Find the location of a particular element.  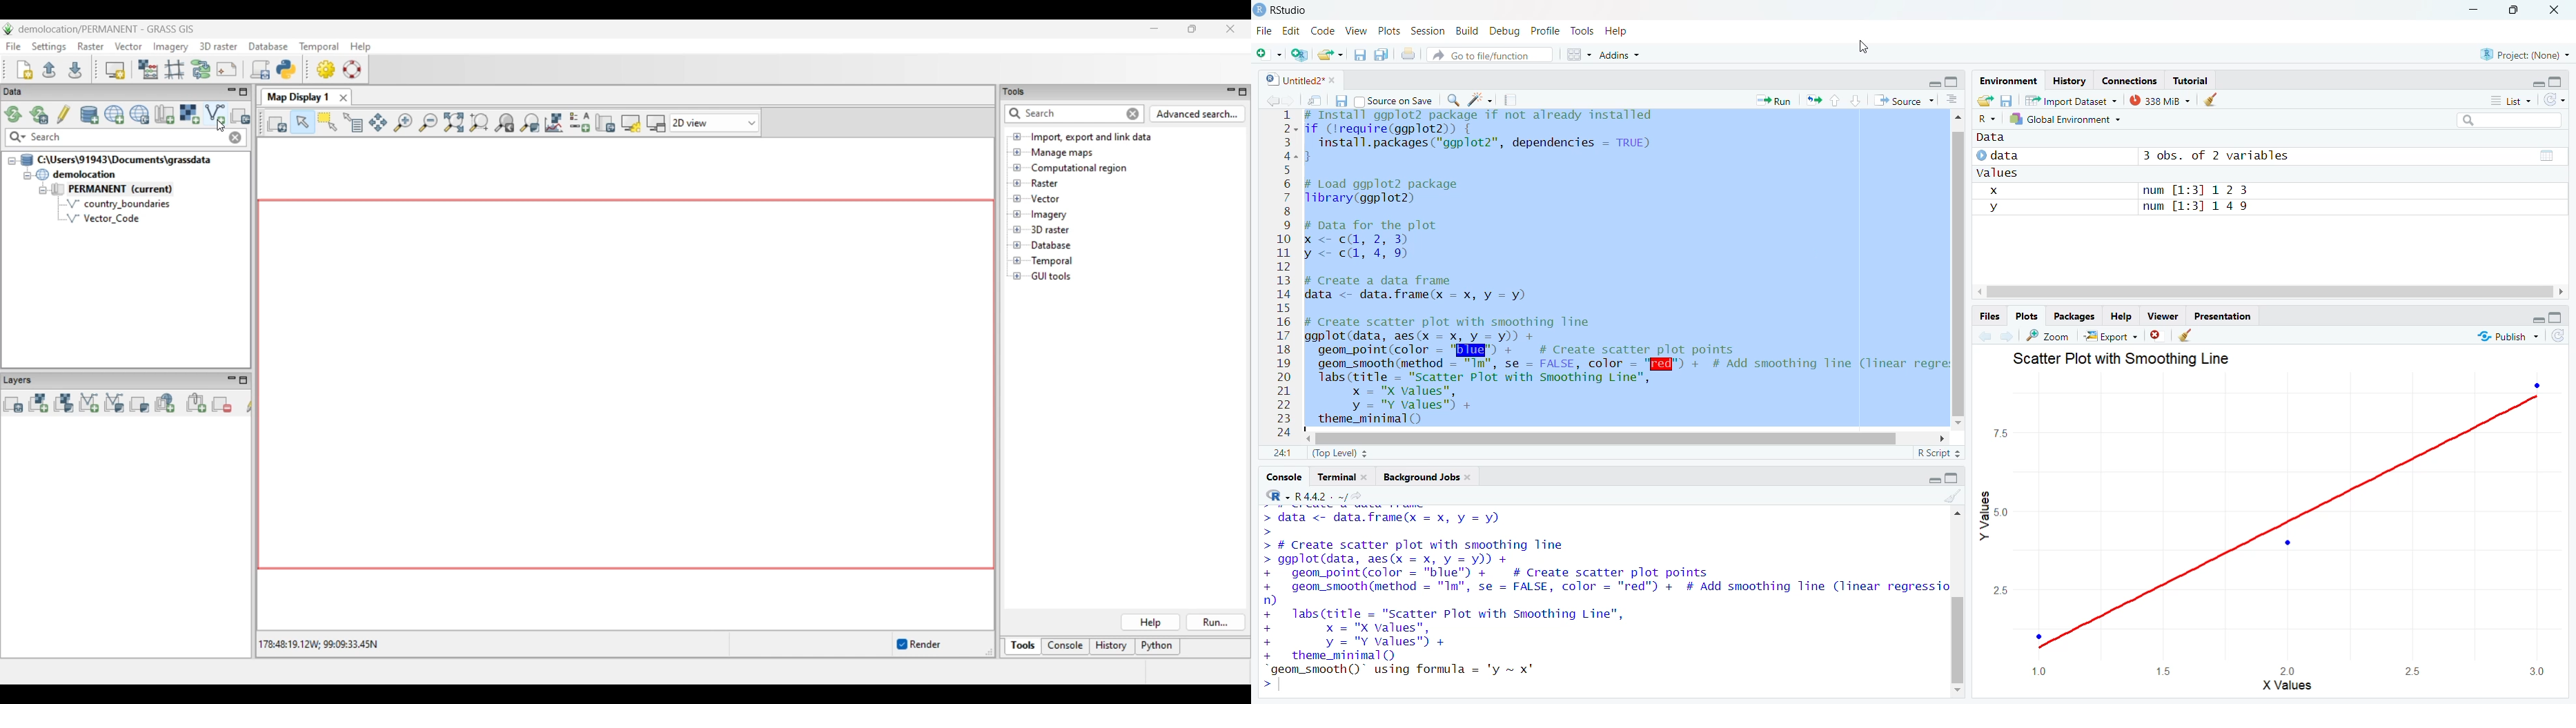

show in new window is located at coordinates (1315, 100).